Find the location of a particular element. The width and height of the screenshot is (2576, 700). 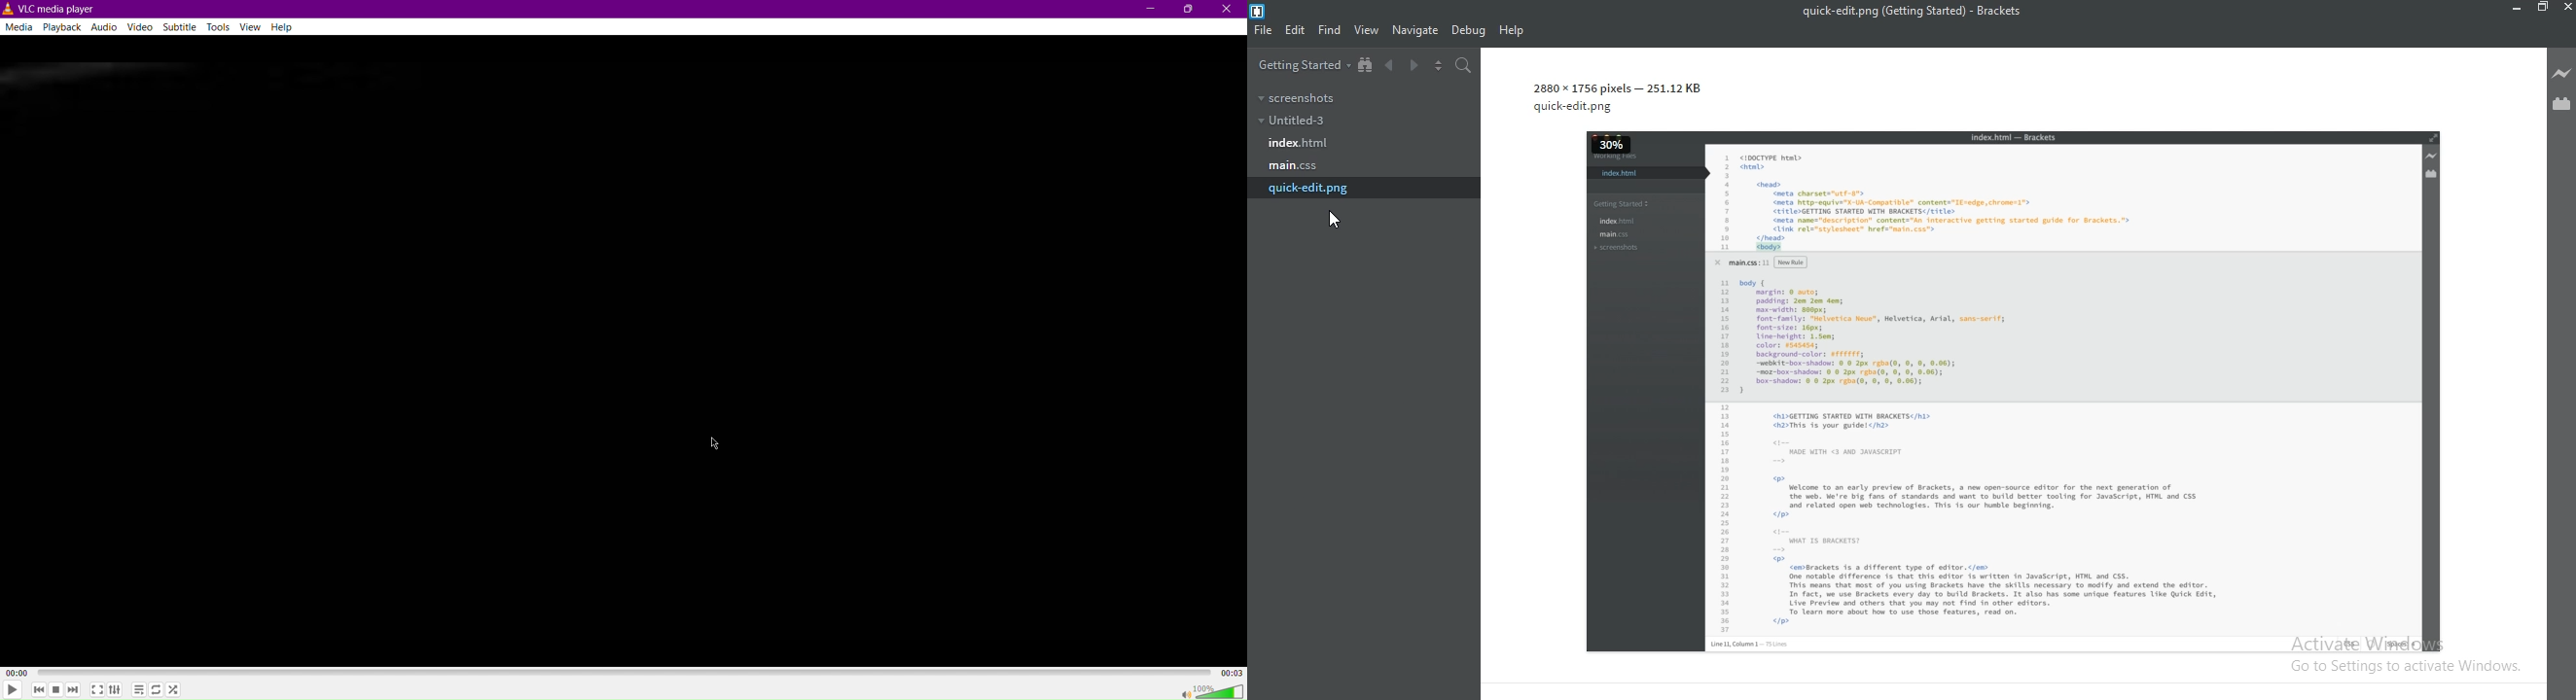

Video is located at coordinates (140, 26).